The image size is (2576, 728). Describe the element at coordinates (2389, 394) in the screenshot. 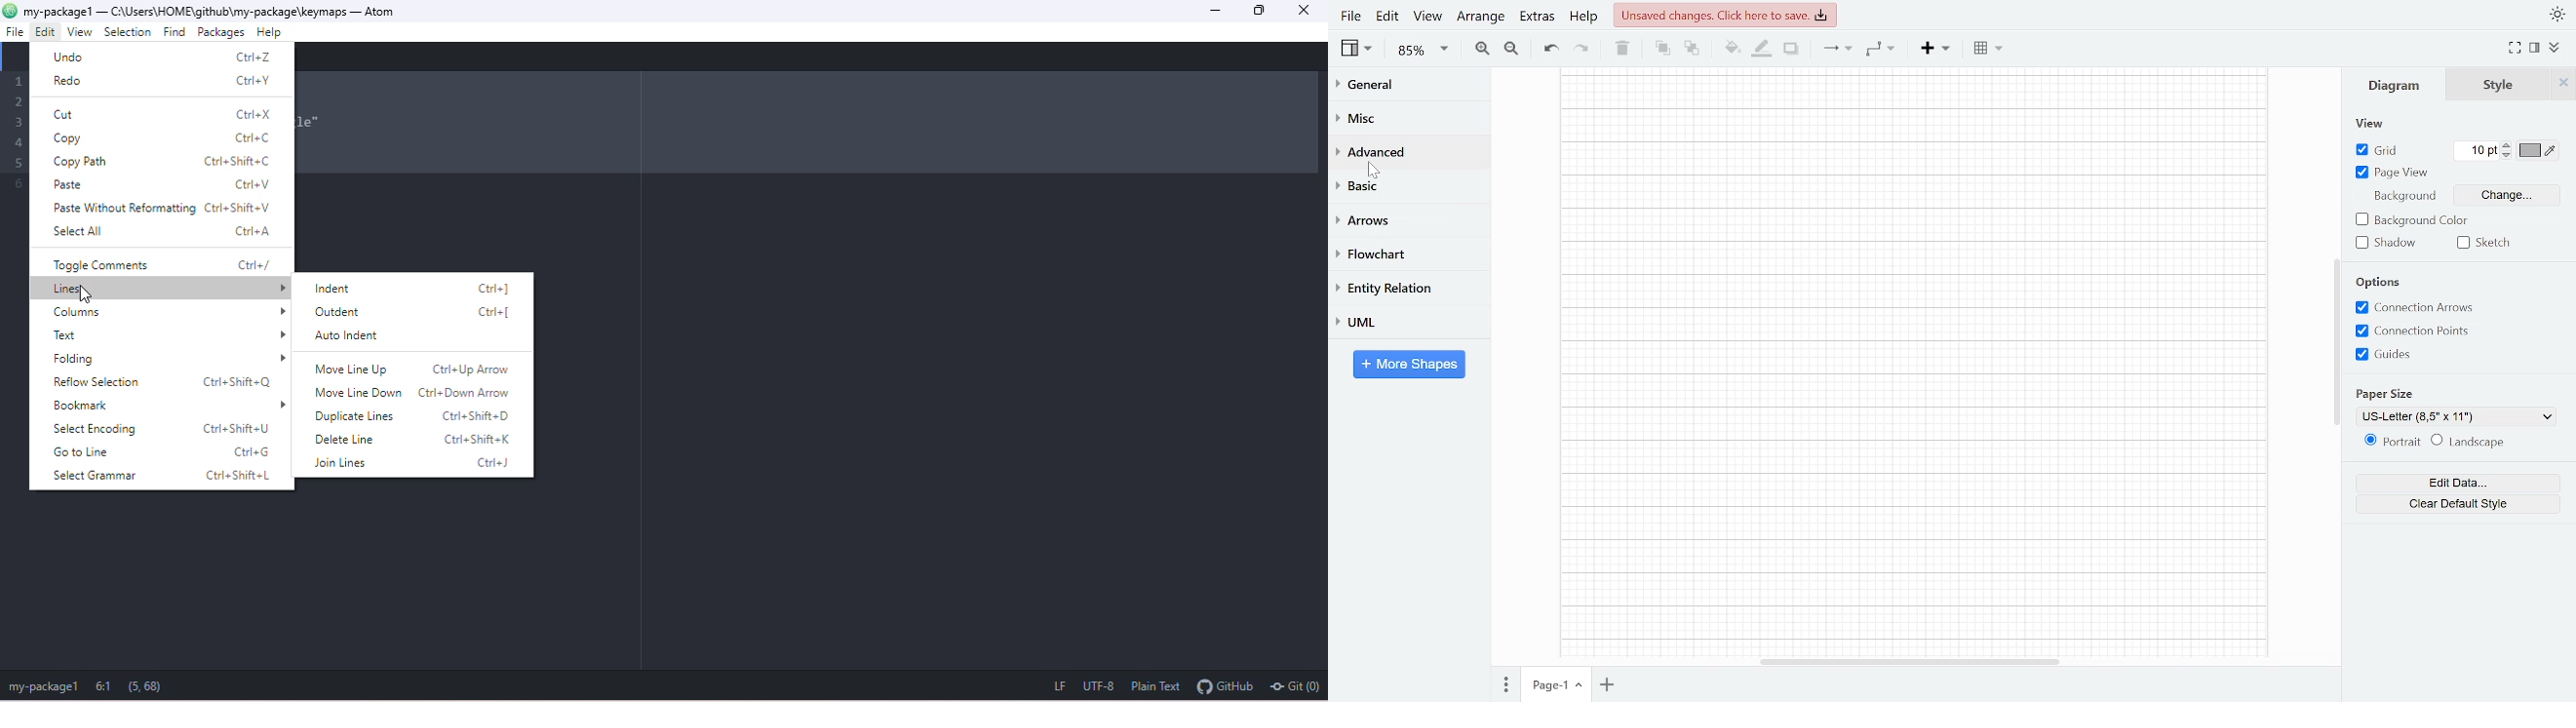

I see `Paper size` at that location.